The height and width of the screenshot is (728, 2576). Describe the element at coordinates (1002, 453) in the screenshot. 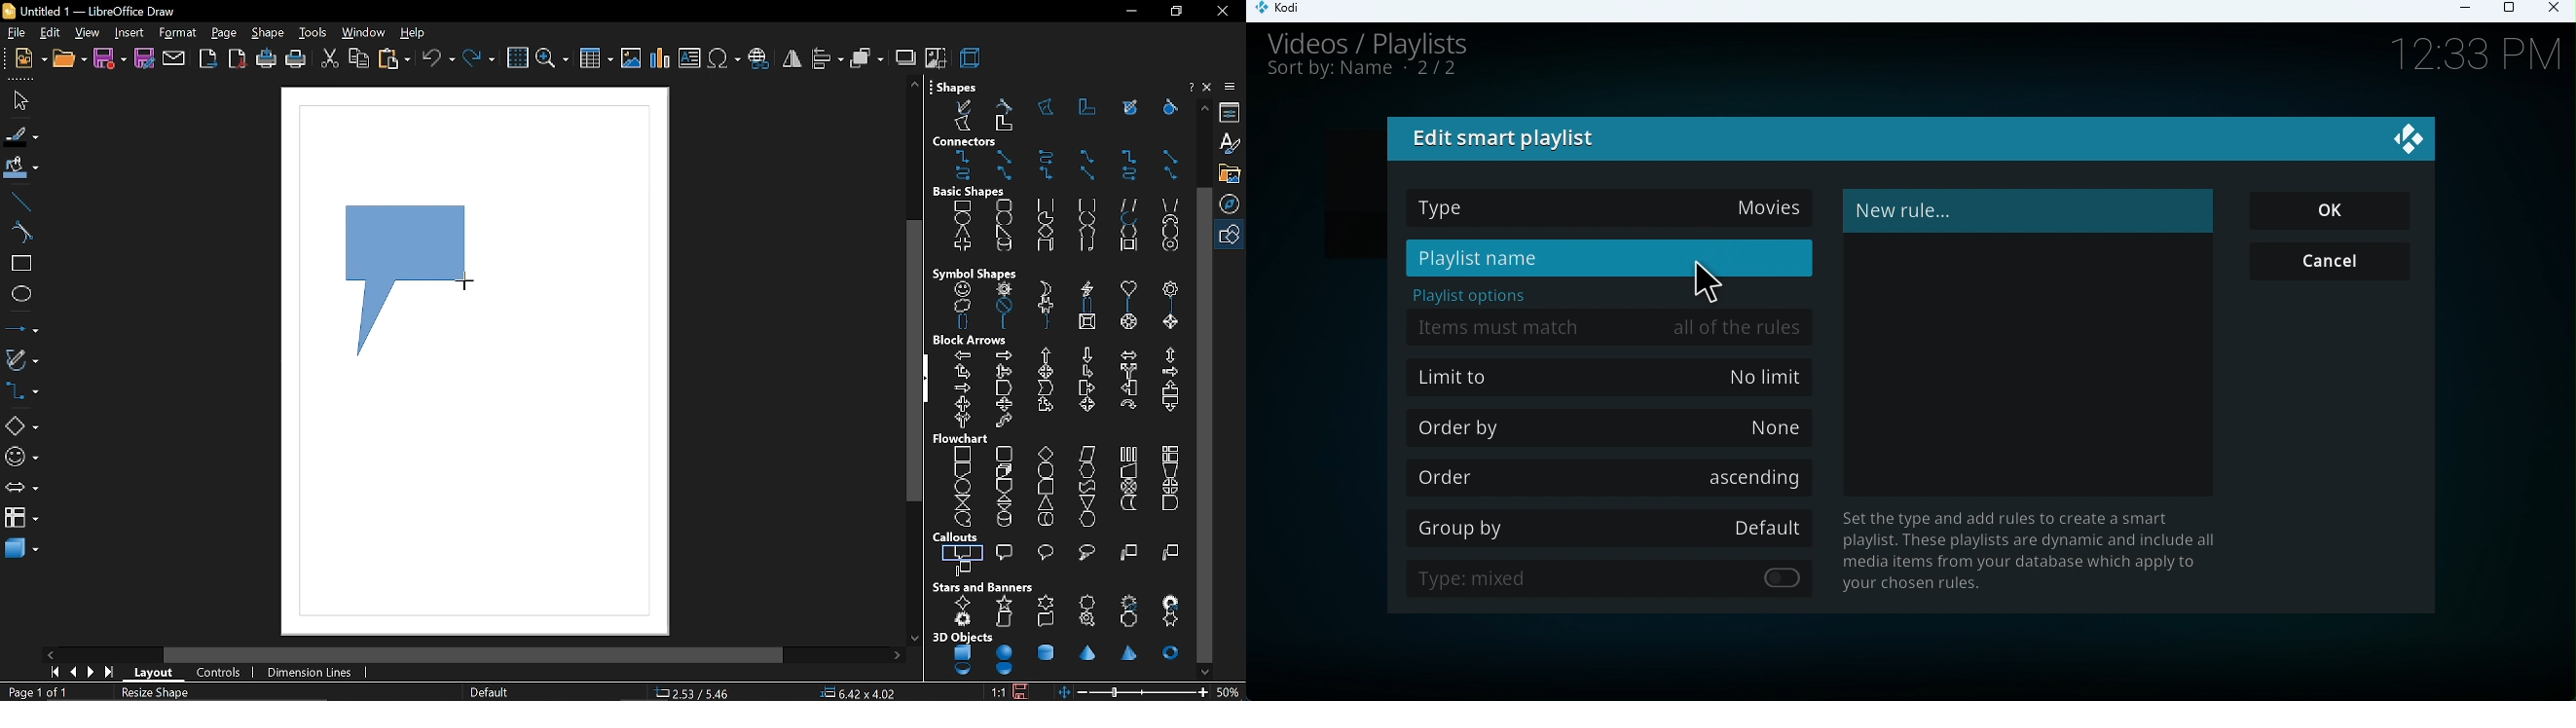

I see `alternate process` at that location.